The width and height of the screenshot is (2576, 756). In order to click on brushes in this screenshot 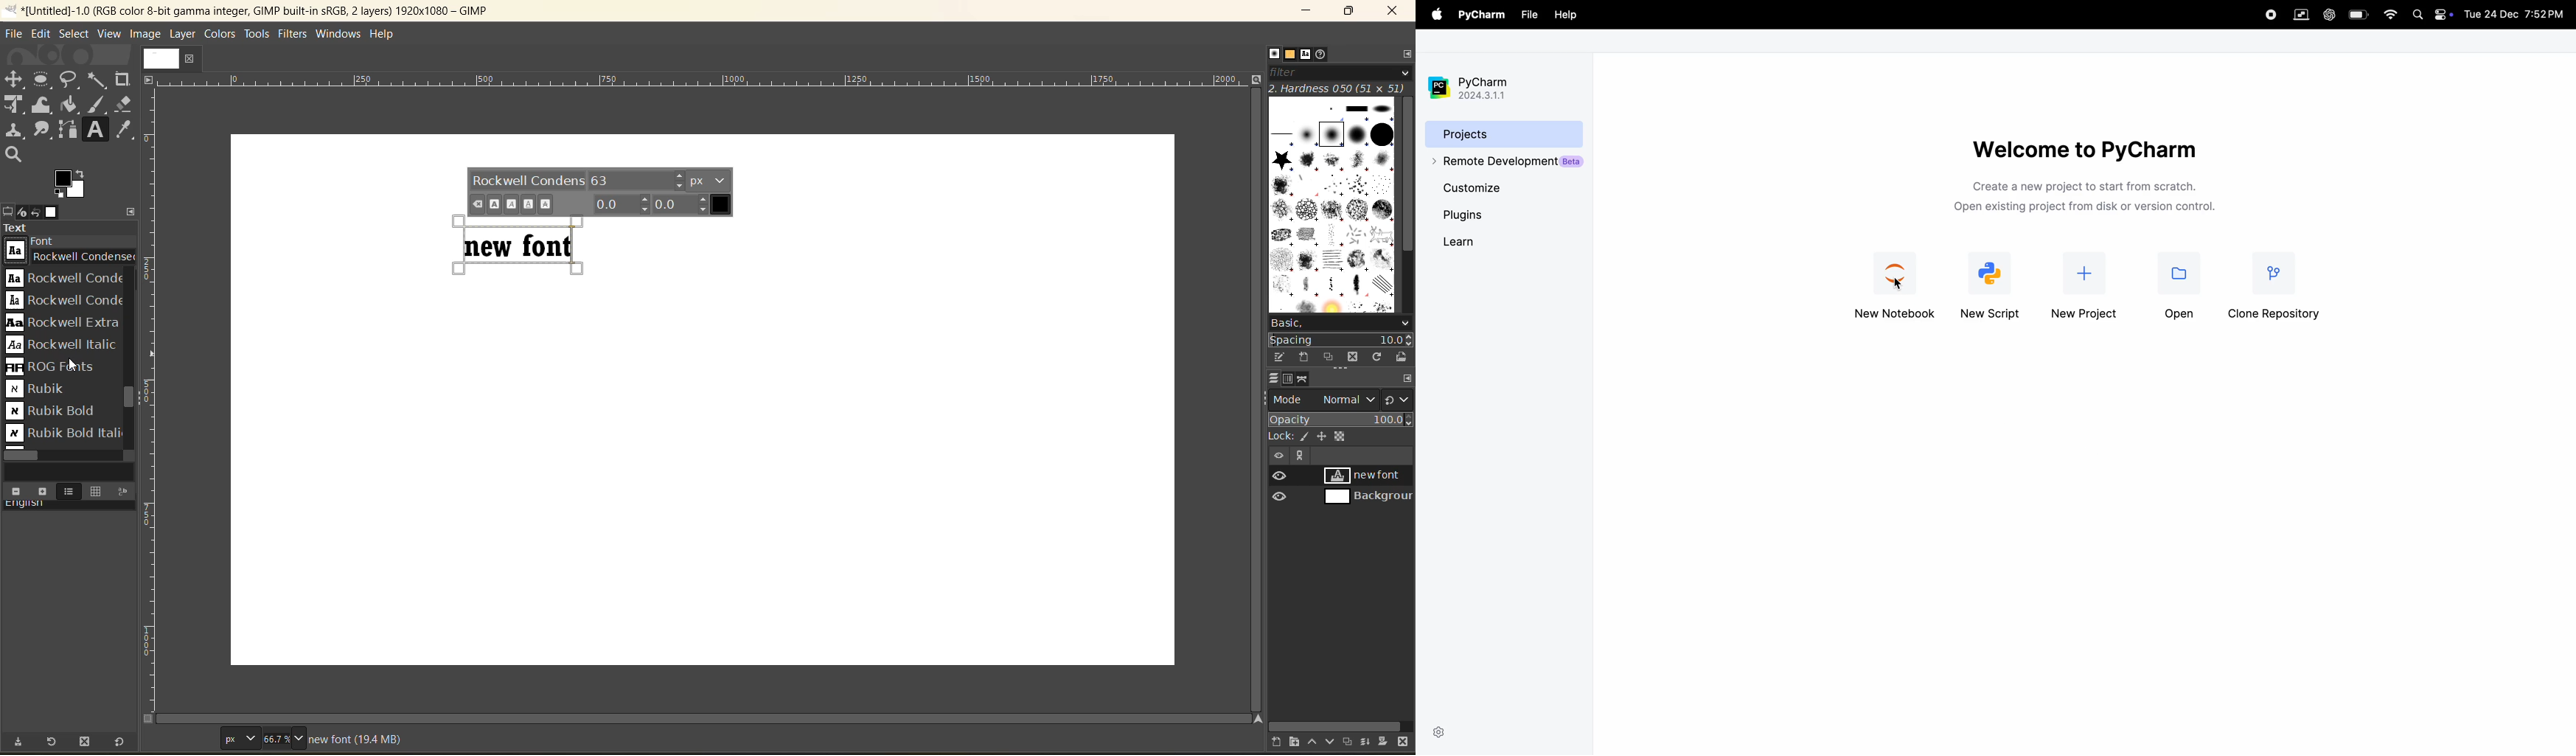, I will do `click(1274, 53)`.